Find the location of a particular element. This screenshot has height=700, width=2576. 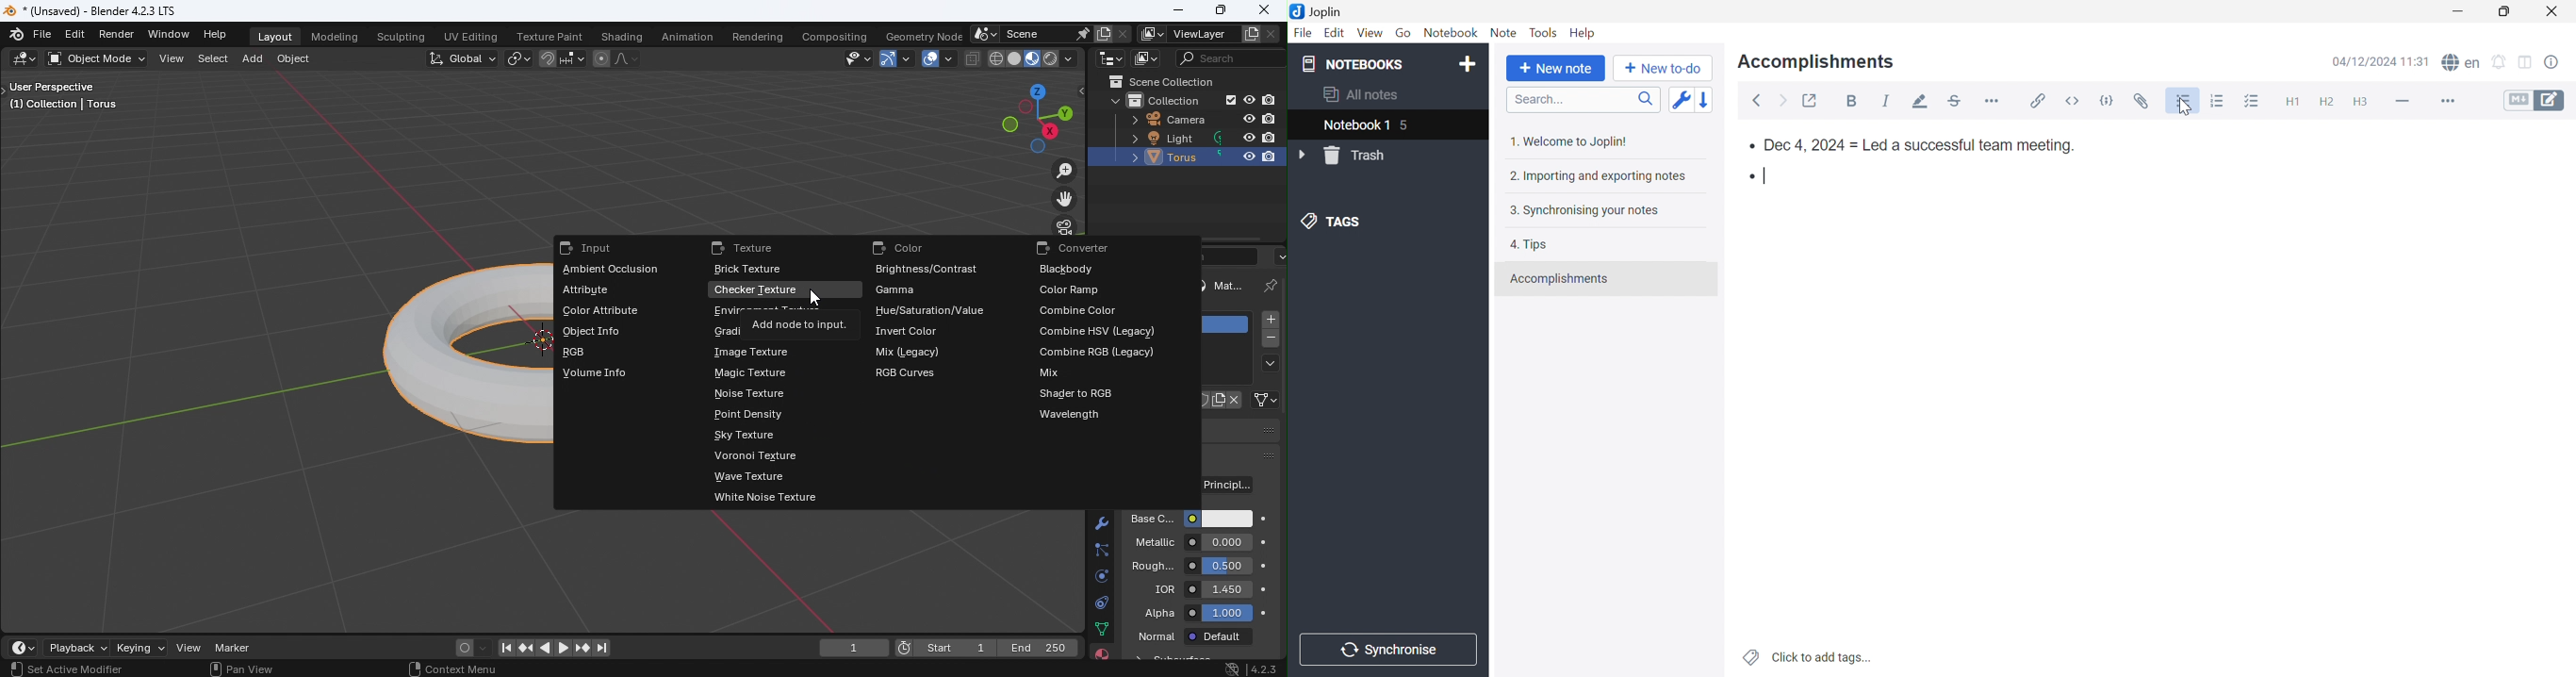

Disable in renders is located at coordinates (1270, 119).